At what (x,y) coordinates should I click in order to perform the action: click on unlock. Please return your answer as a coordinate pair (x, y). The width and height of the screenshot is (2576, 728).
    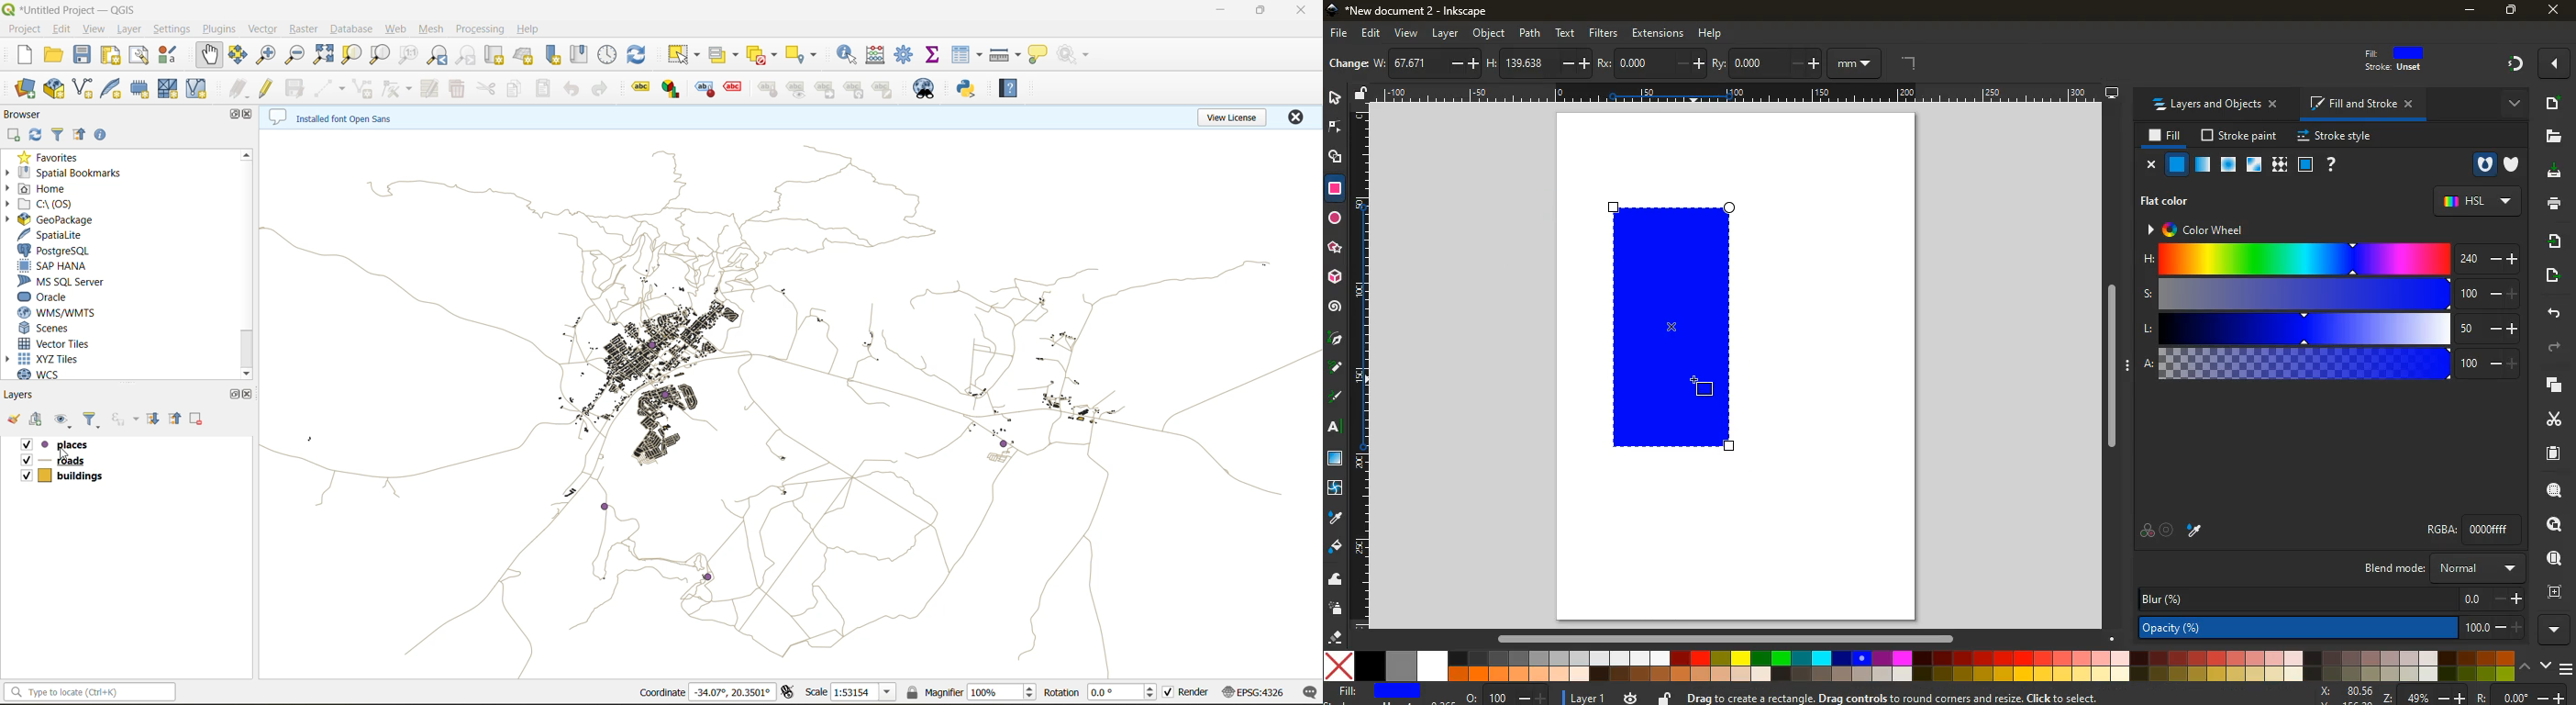
    Looking at the image, I should click on (1666, 698).